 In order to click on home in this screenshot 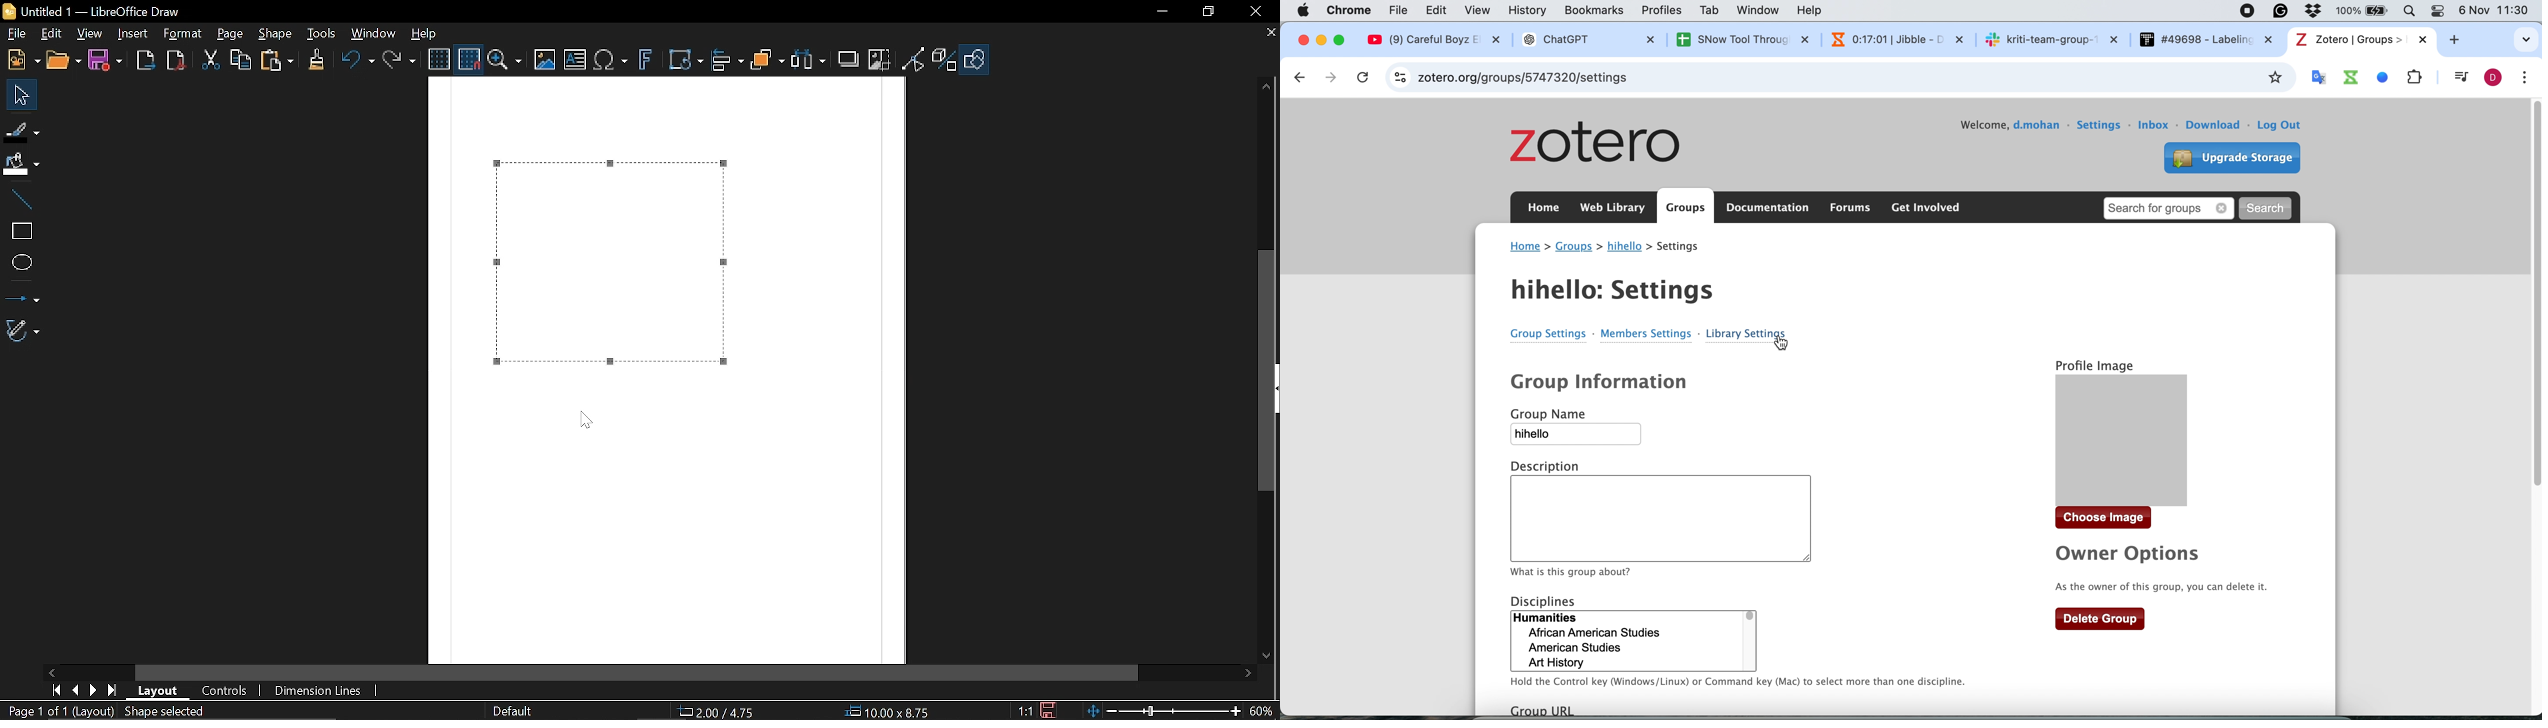, I will do `click(1526, 246)`.